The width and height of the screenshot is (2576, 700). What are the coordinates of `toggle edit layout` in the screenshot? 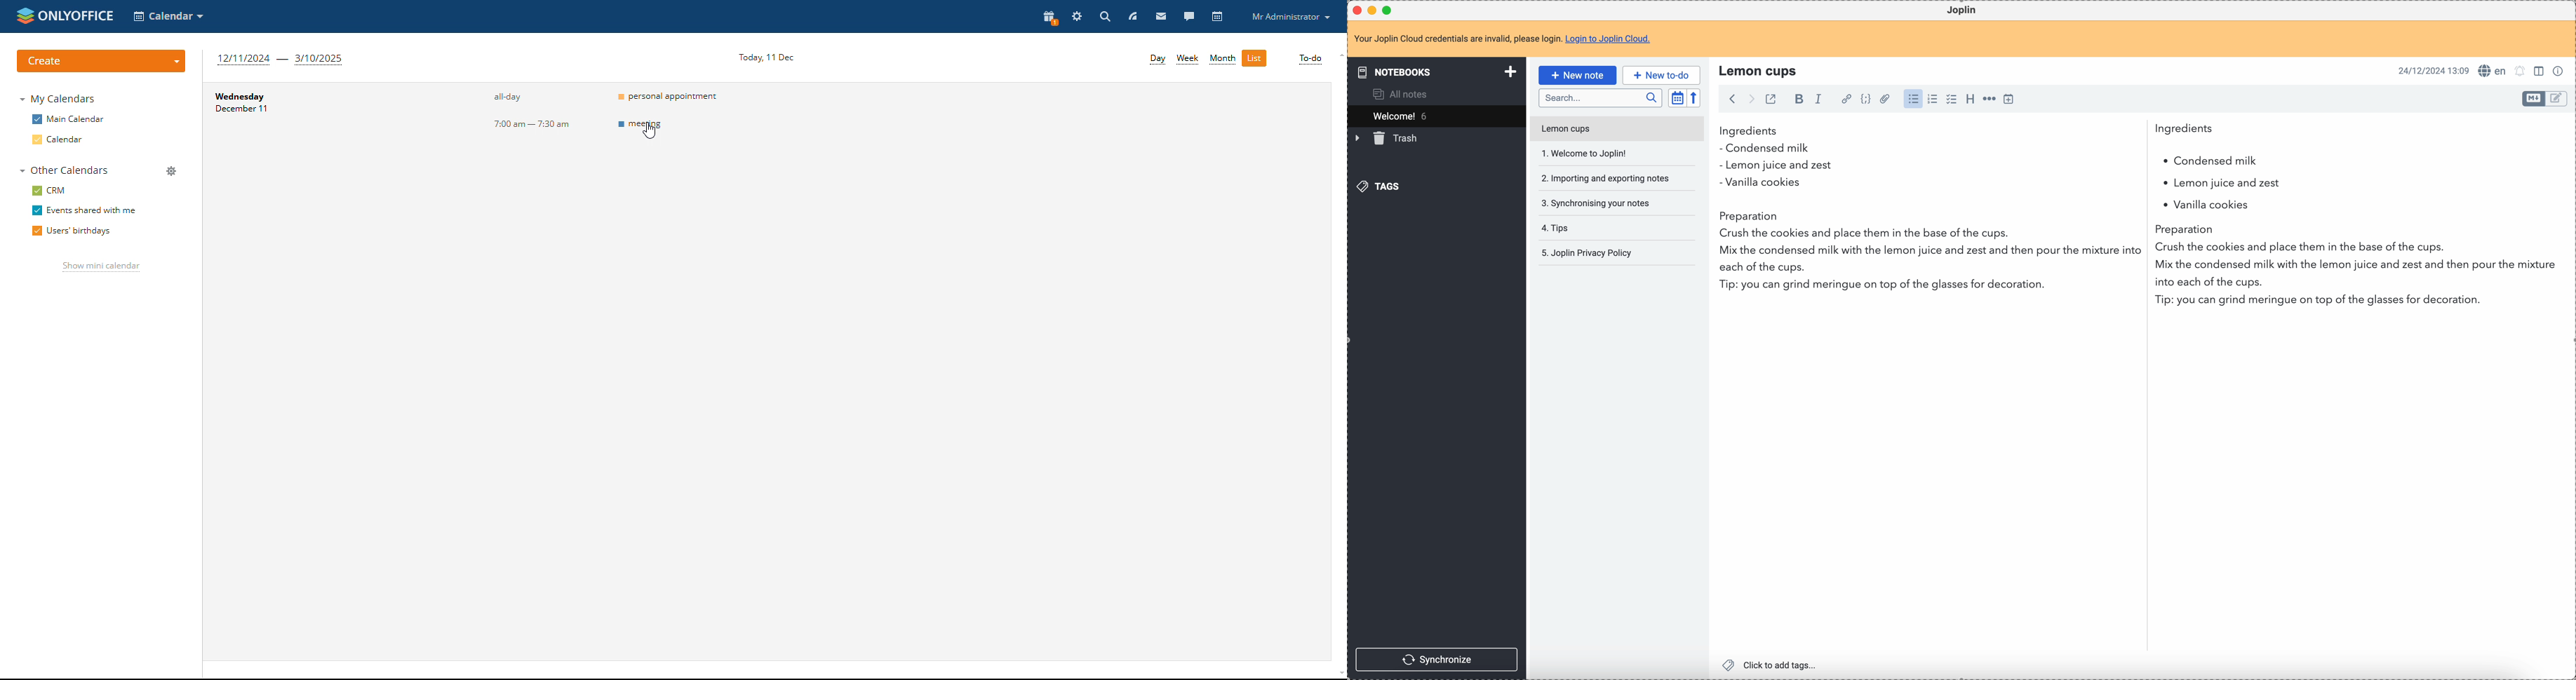 It's located at (2540, 70).